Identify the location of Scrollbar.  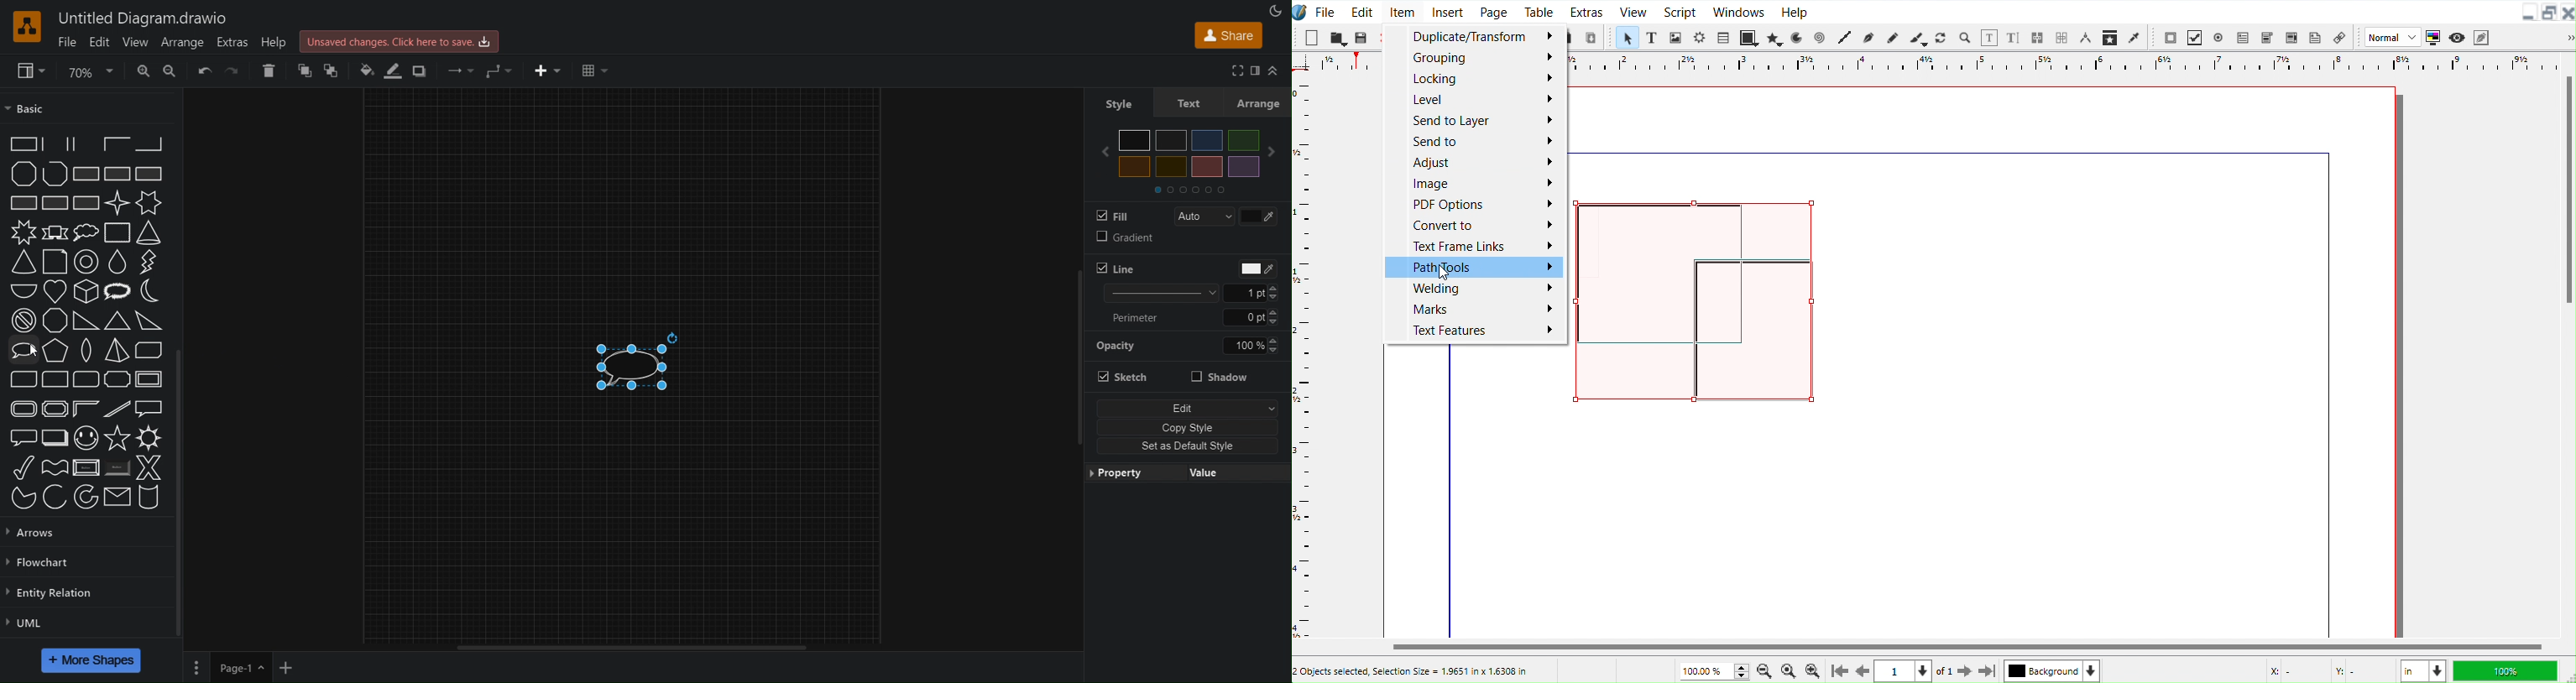
(178, 450).